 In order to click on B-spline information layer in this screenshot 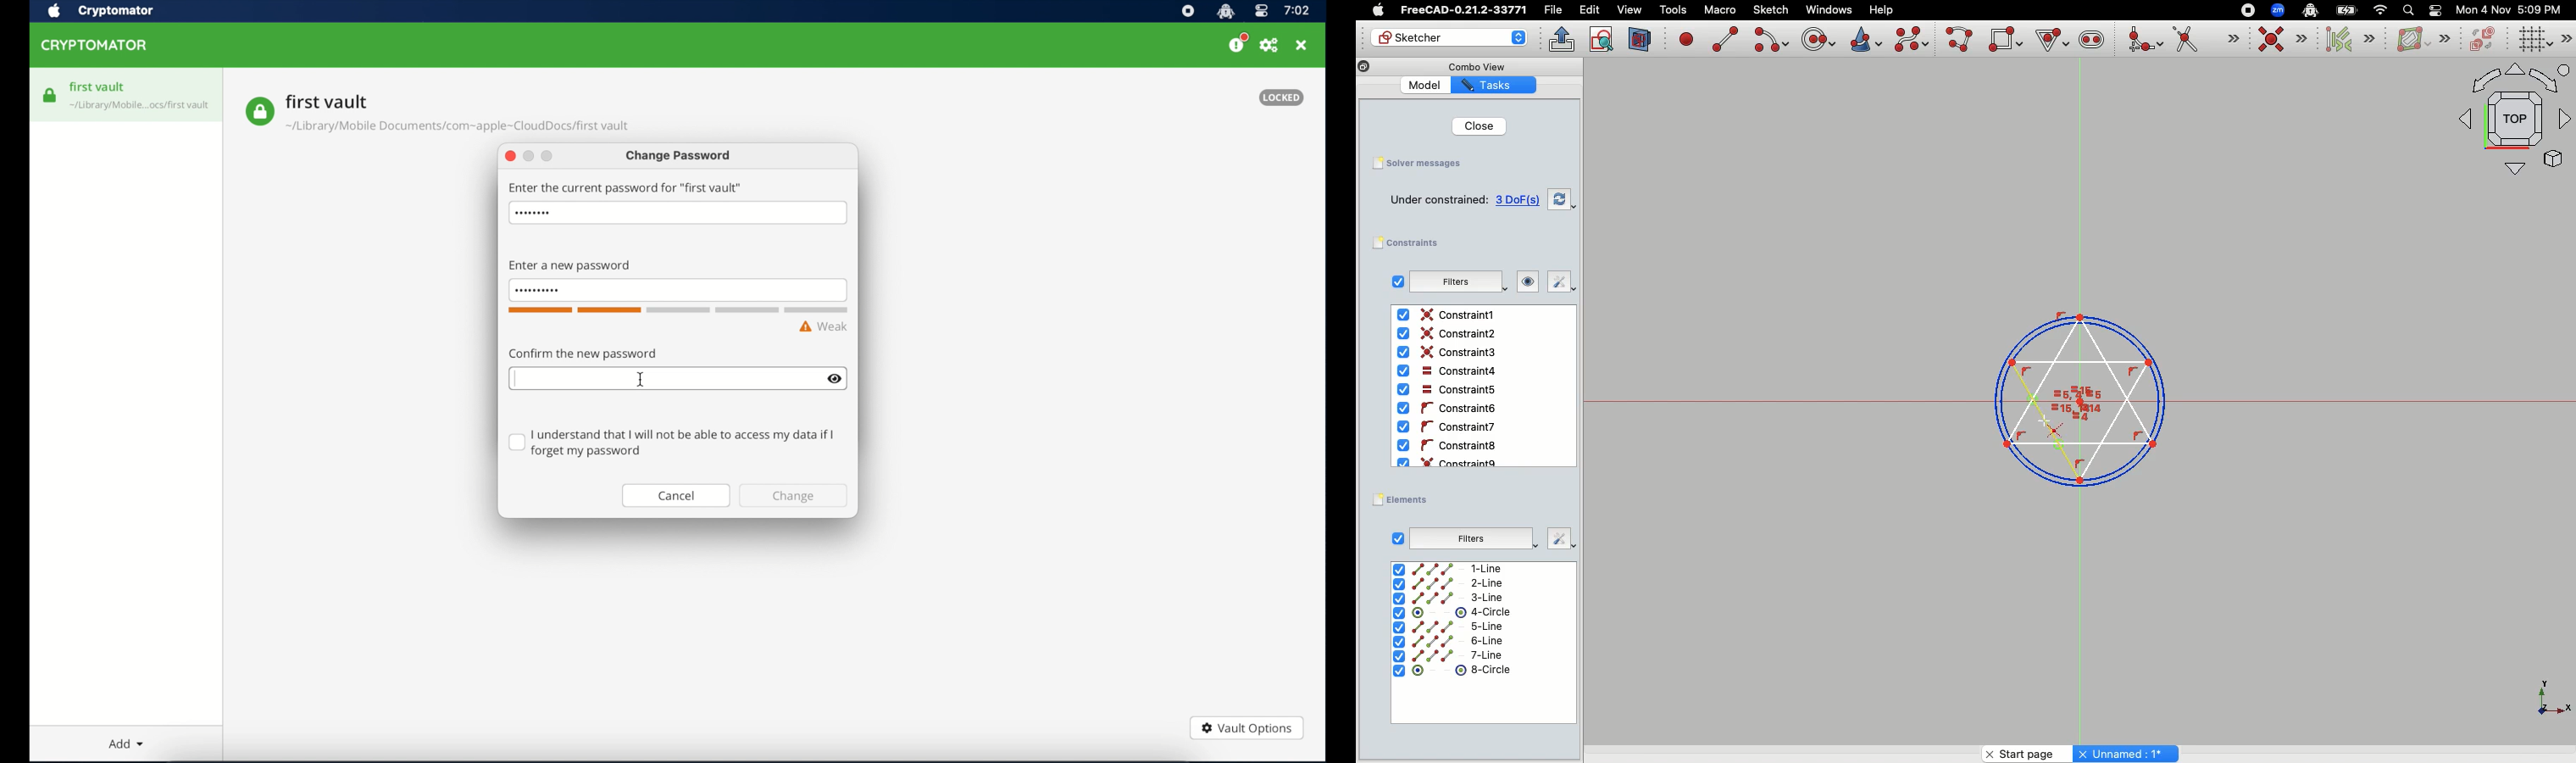, I will do `click(2422, 40)`.